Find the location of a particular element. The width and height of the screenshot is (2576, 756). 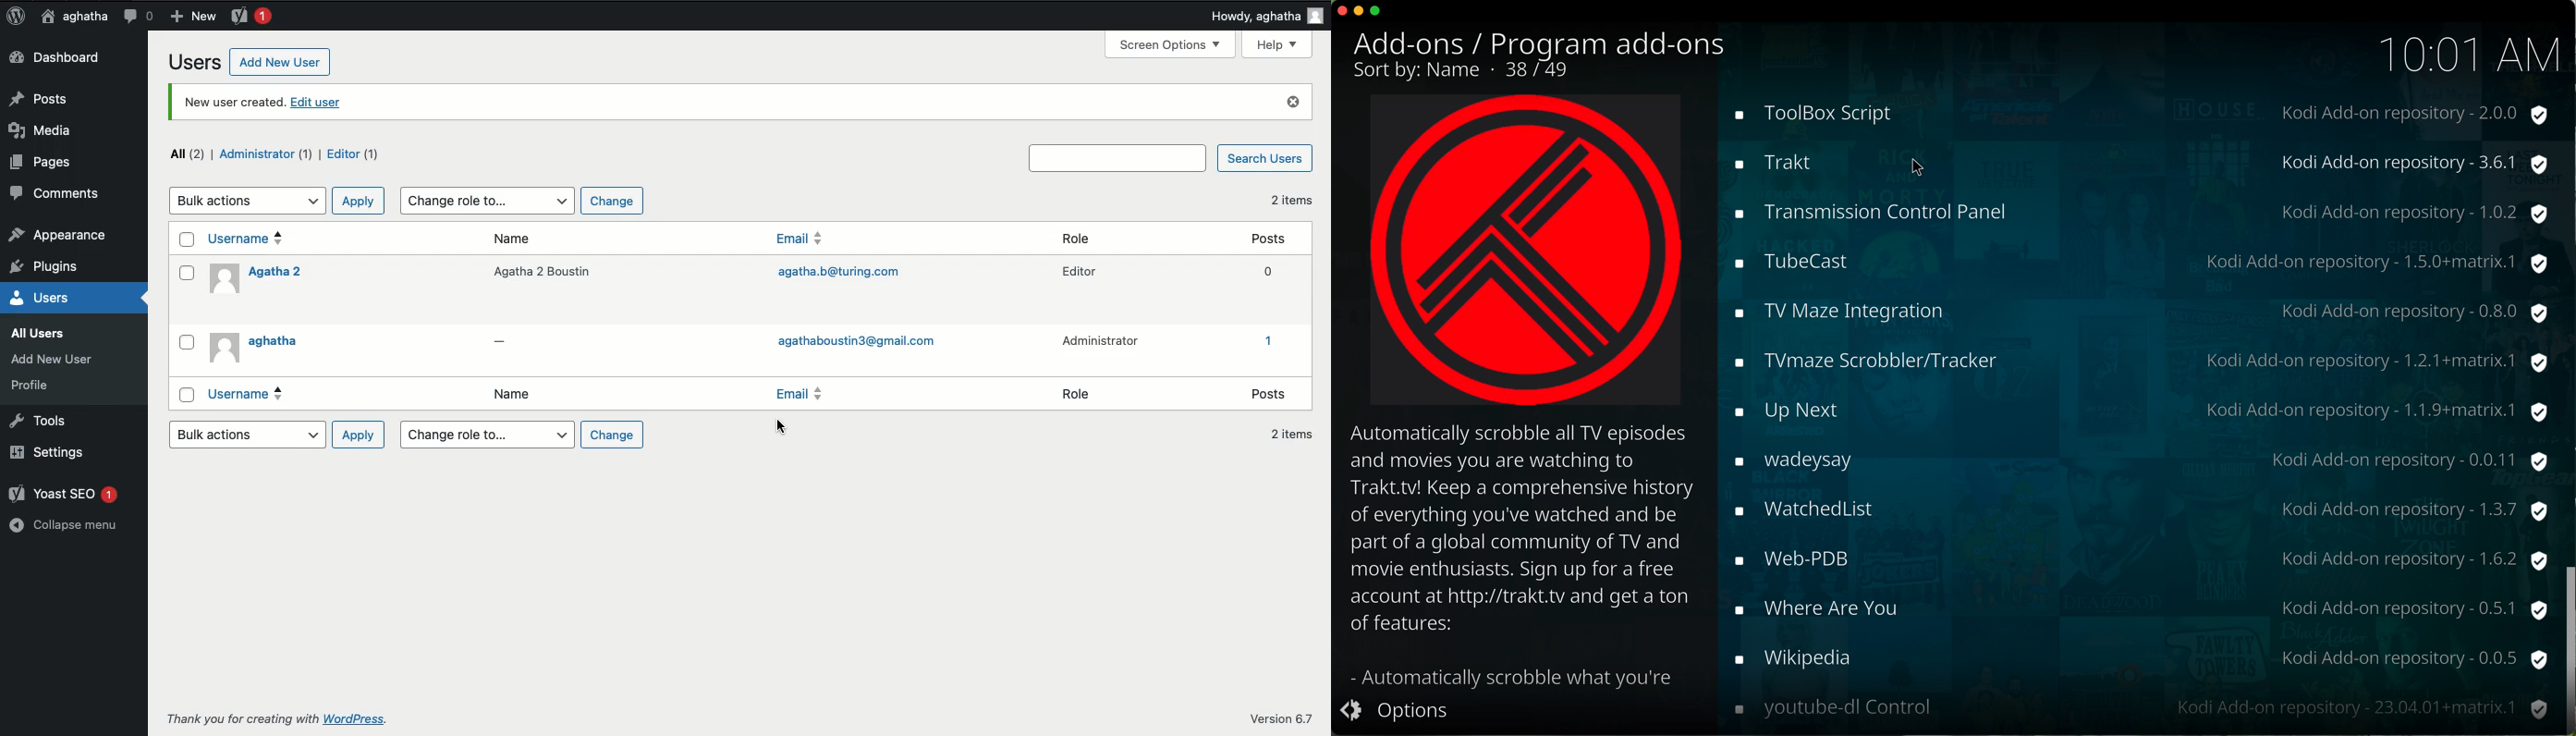

Role is located at coordinates (1080, 239).